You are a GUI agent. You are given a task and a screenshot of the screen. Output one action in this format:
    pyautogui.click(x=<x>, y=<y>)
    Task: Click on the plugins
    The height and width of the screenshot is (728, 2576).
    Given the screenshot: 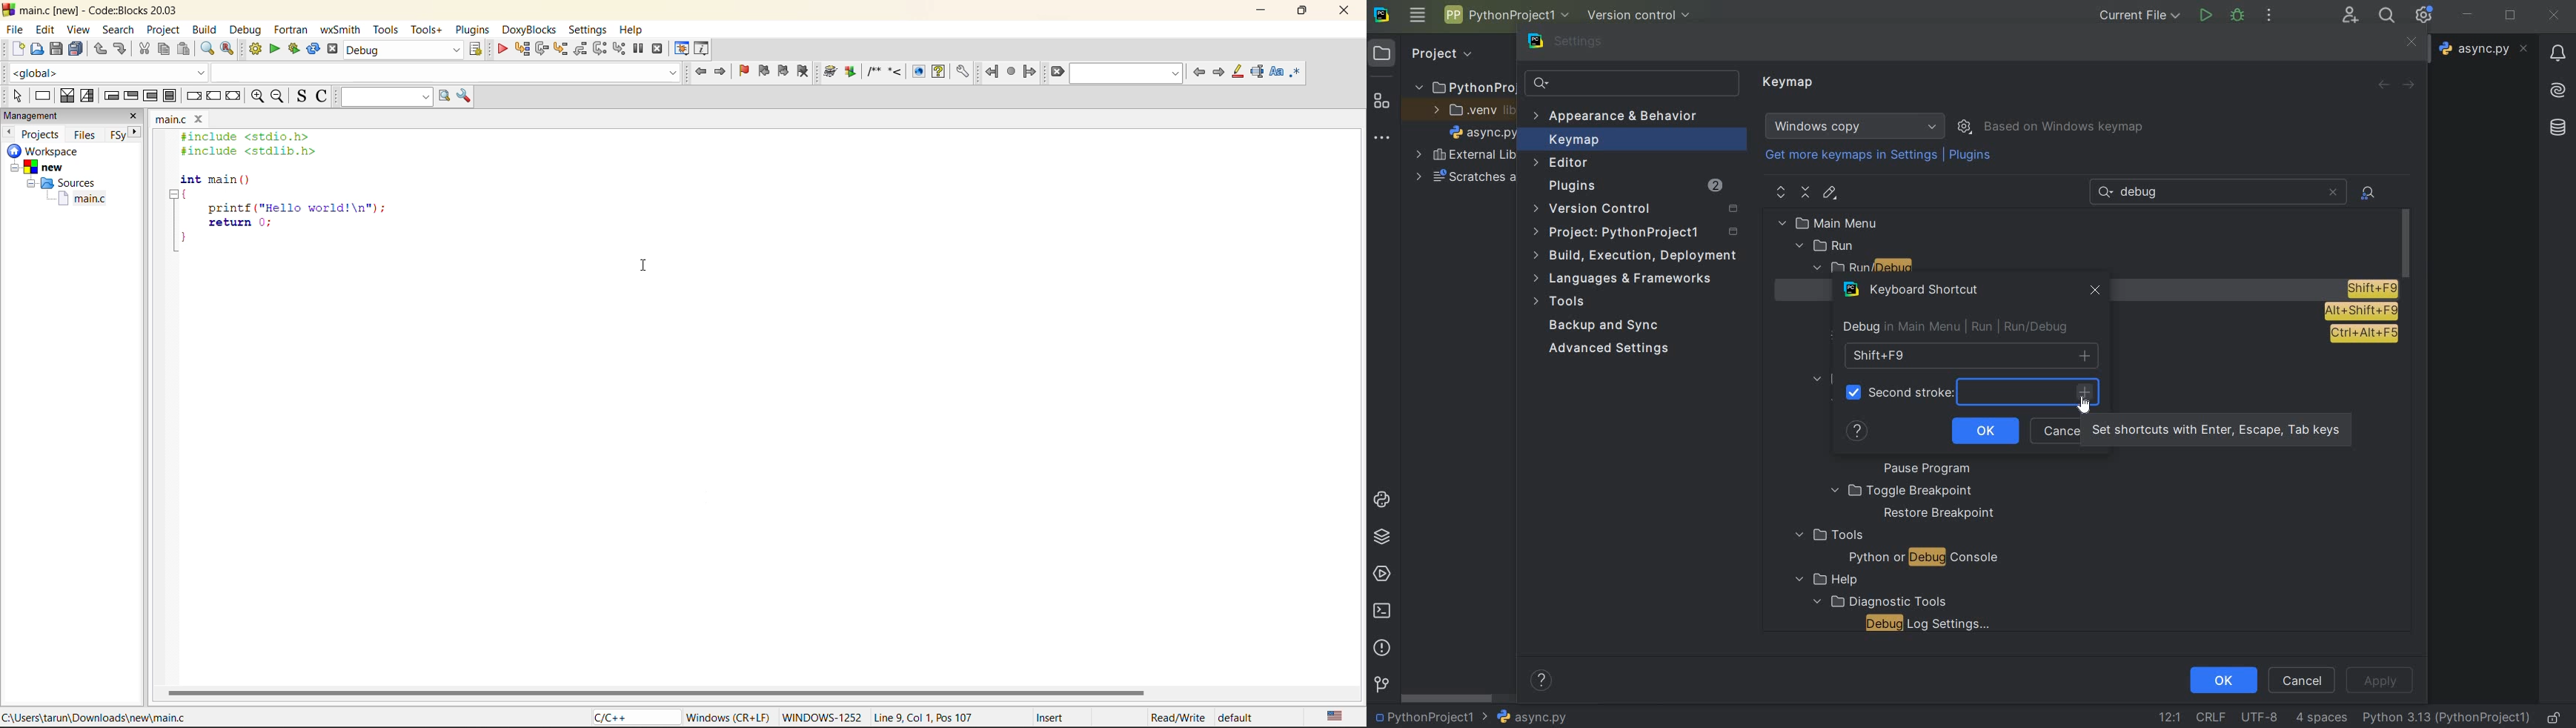 What is the action you would take?
    pyautogui.click(x=1634, y=188)
    